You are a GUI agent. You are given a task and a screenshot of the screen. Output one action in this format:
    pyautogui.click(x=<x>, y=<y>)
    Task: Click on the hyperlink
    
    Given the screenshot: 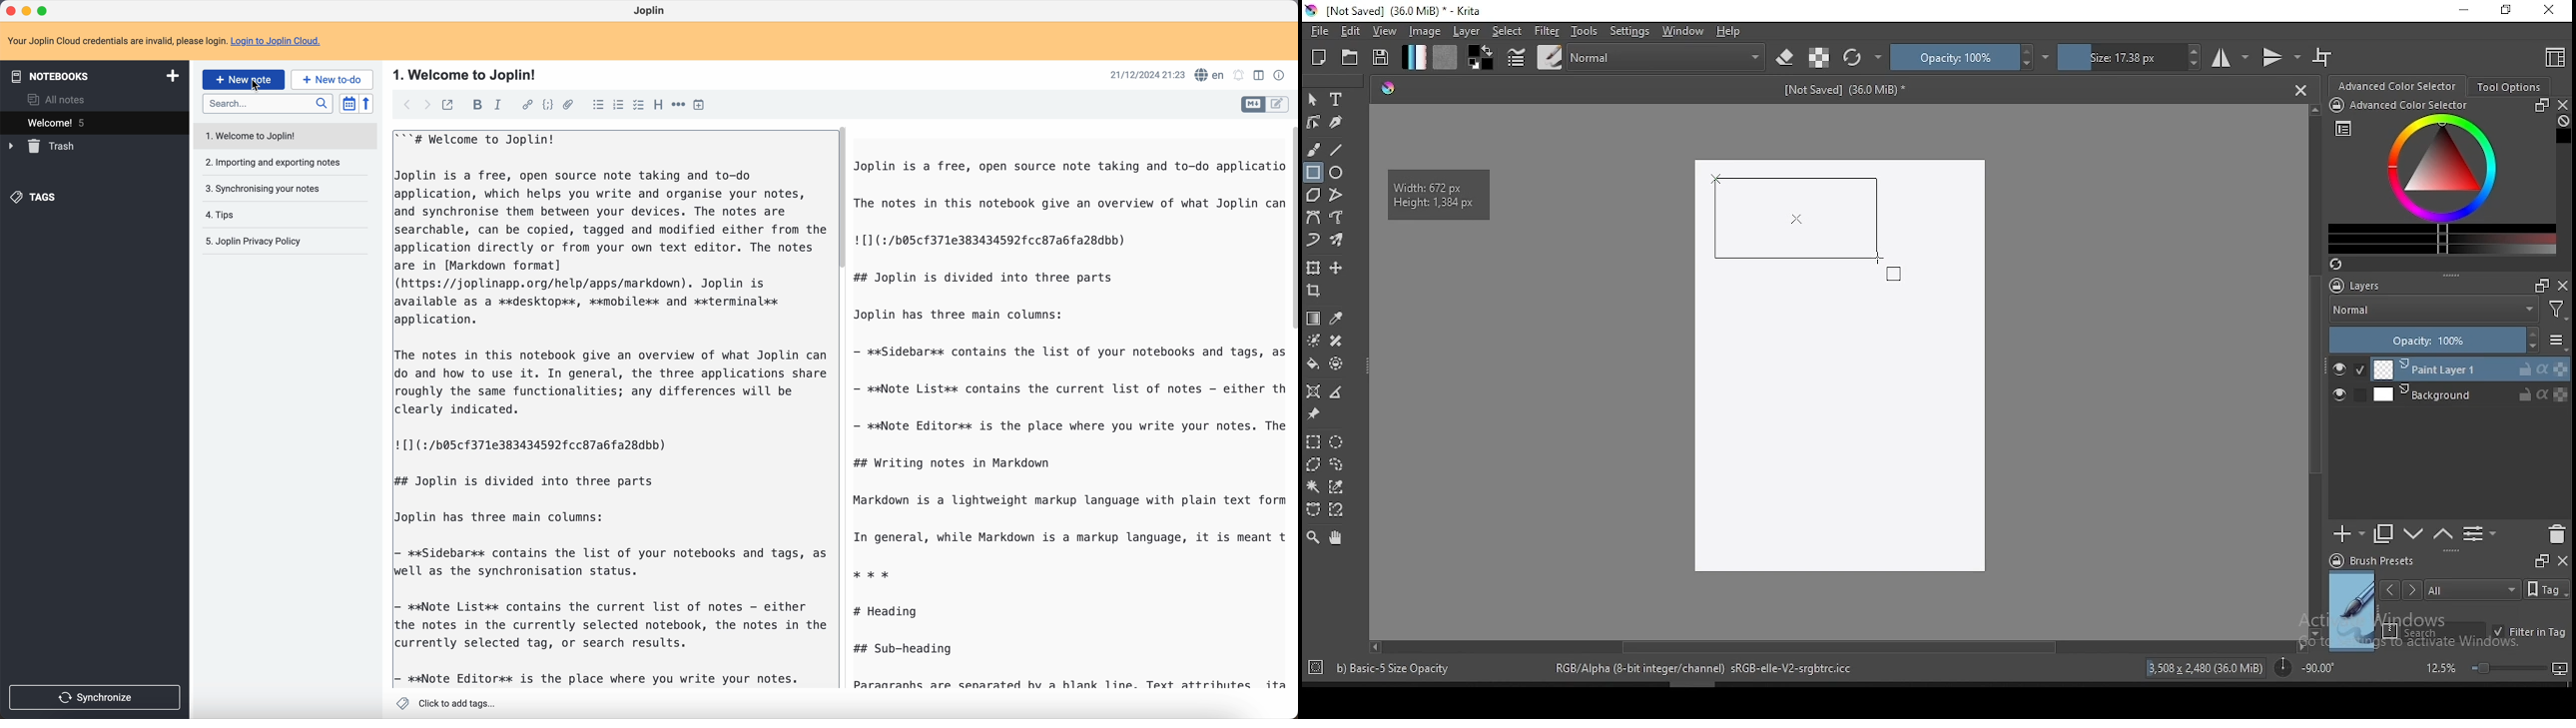 What is the action you would take?
    pyautogui.click(x=525, y=104)
    